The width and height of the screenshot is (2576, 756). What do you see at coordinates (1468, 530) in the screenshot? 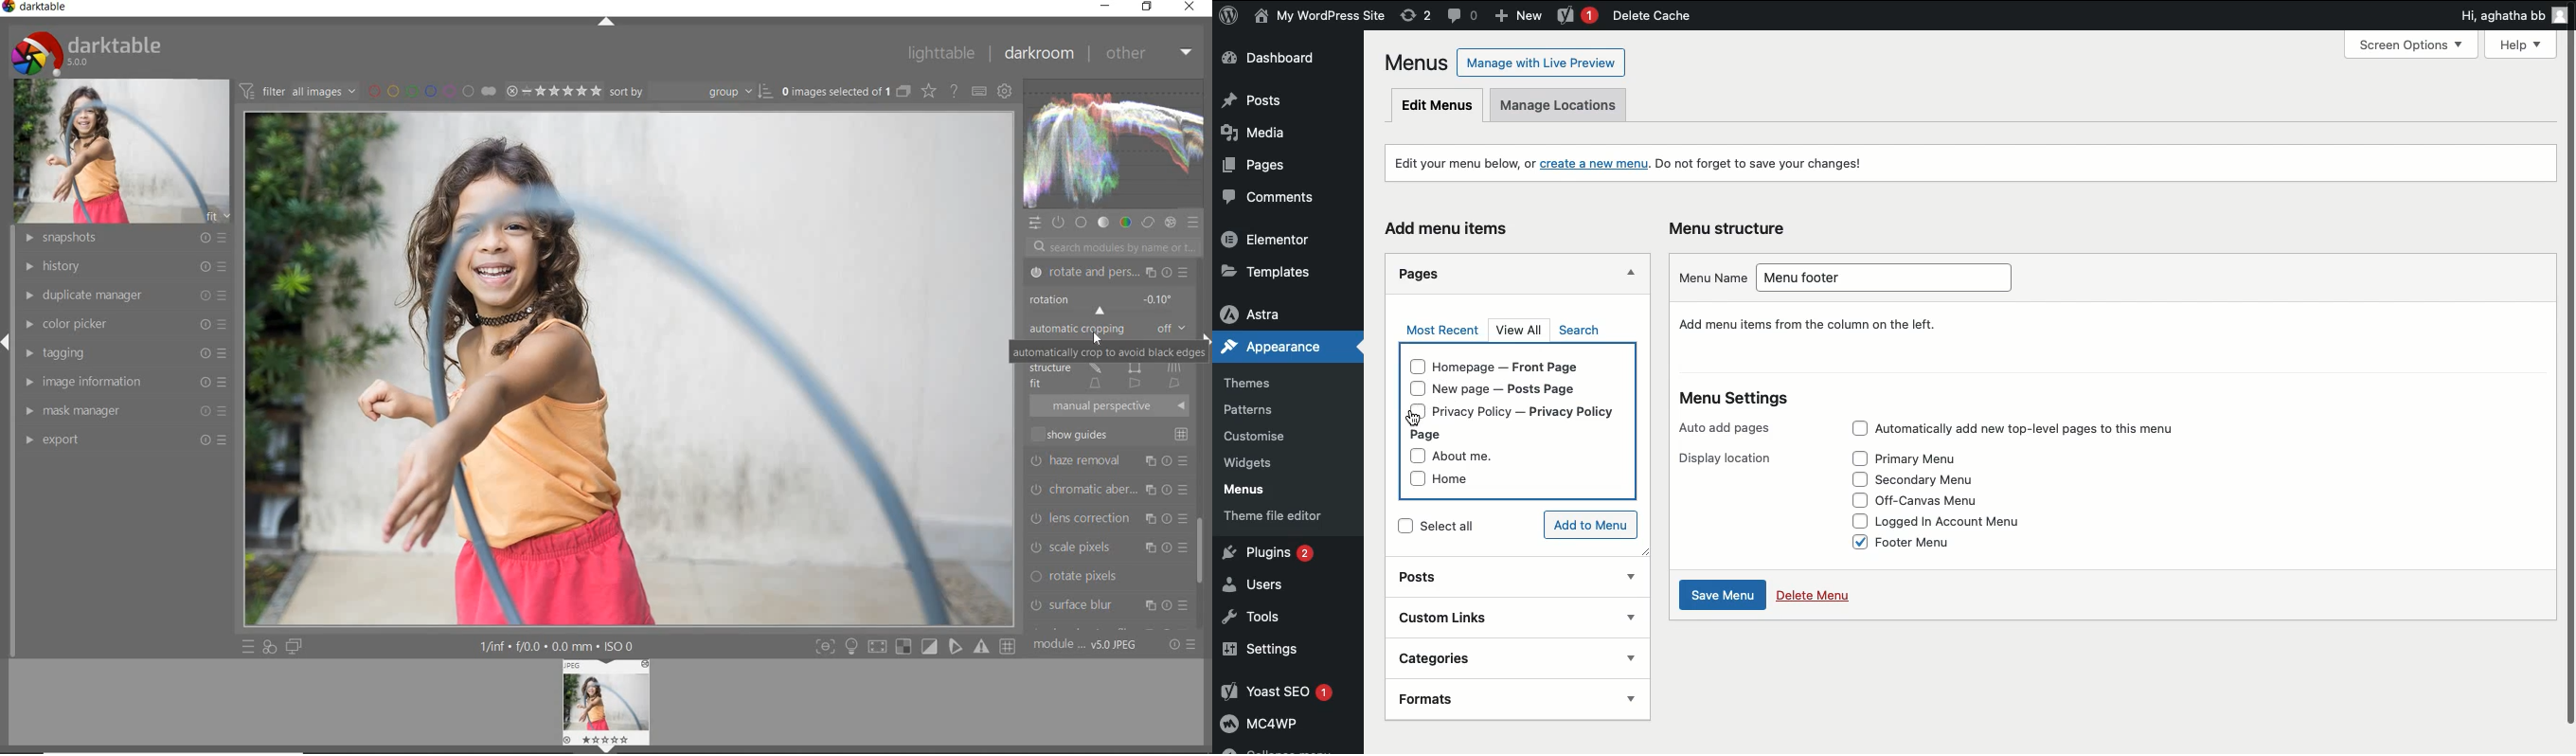
I see `Select all` at bounding box center [1468, 530].